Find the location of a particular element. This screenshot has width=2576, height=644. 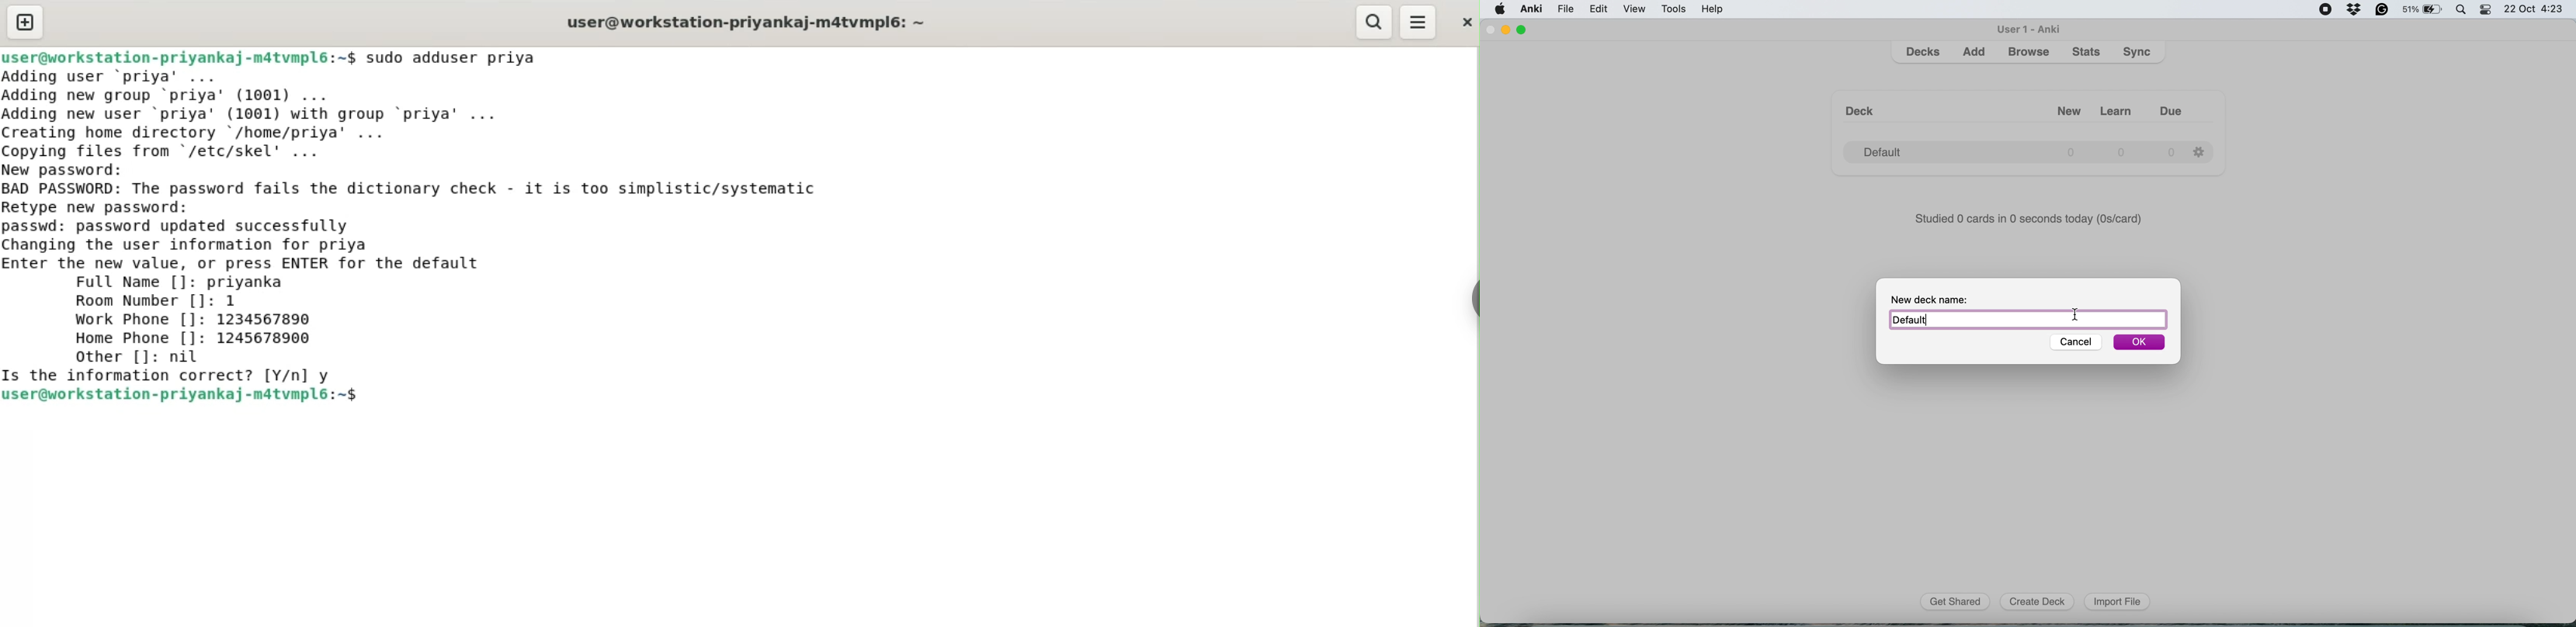

user@workstation-priyankaj-m4tvmpl6:~ is located at coordinates (743, 22).